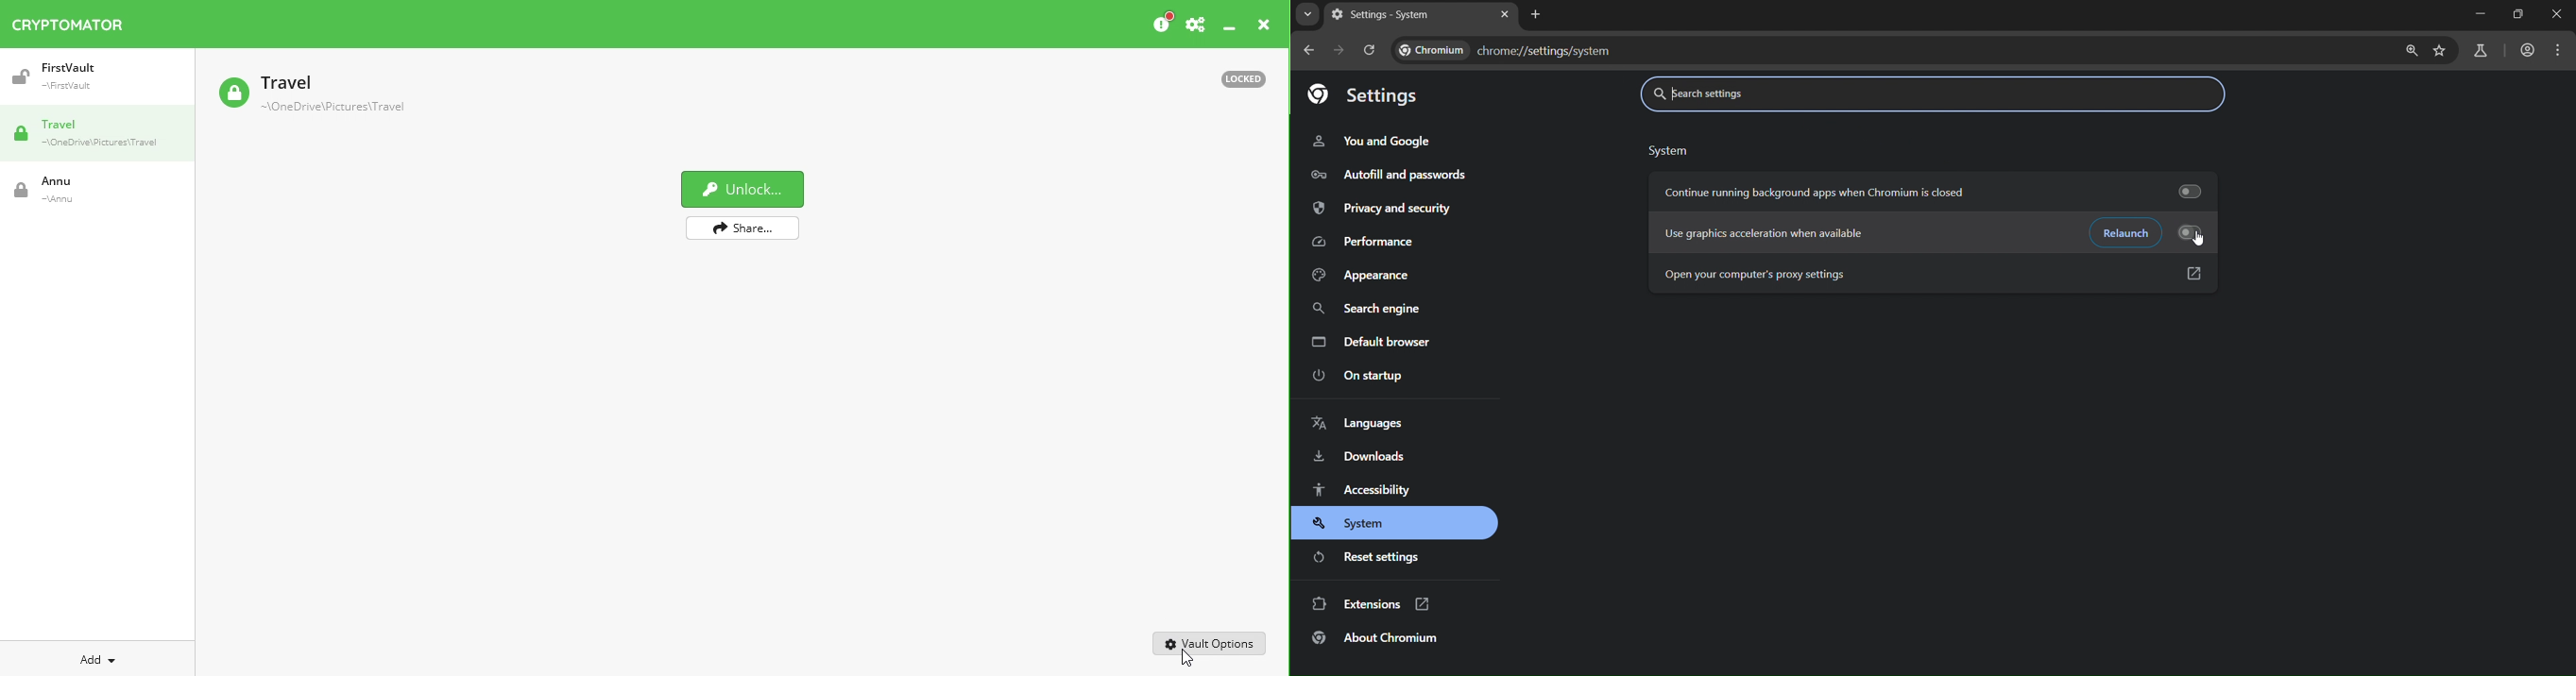 This screenshot has width=2576, height=700. I want to click on search tabs, so click(1307, 16).